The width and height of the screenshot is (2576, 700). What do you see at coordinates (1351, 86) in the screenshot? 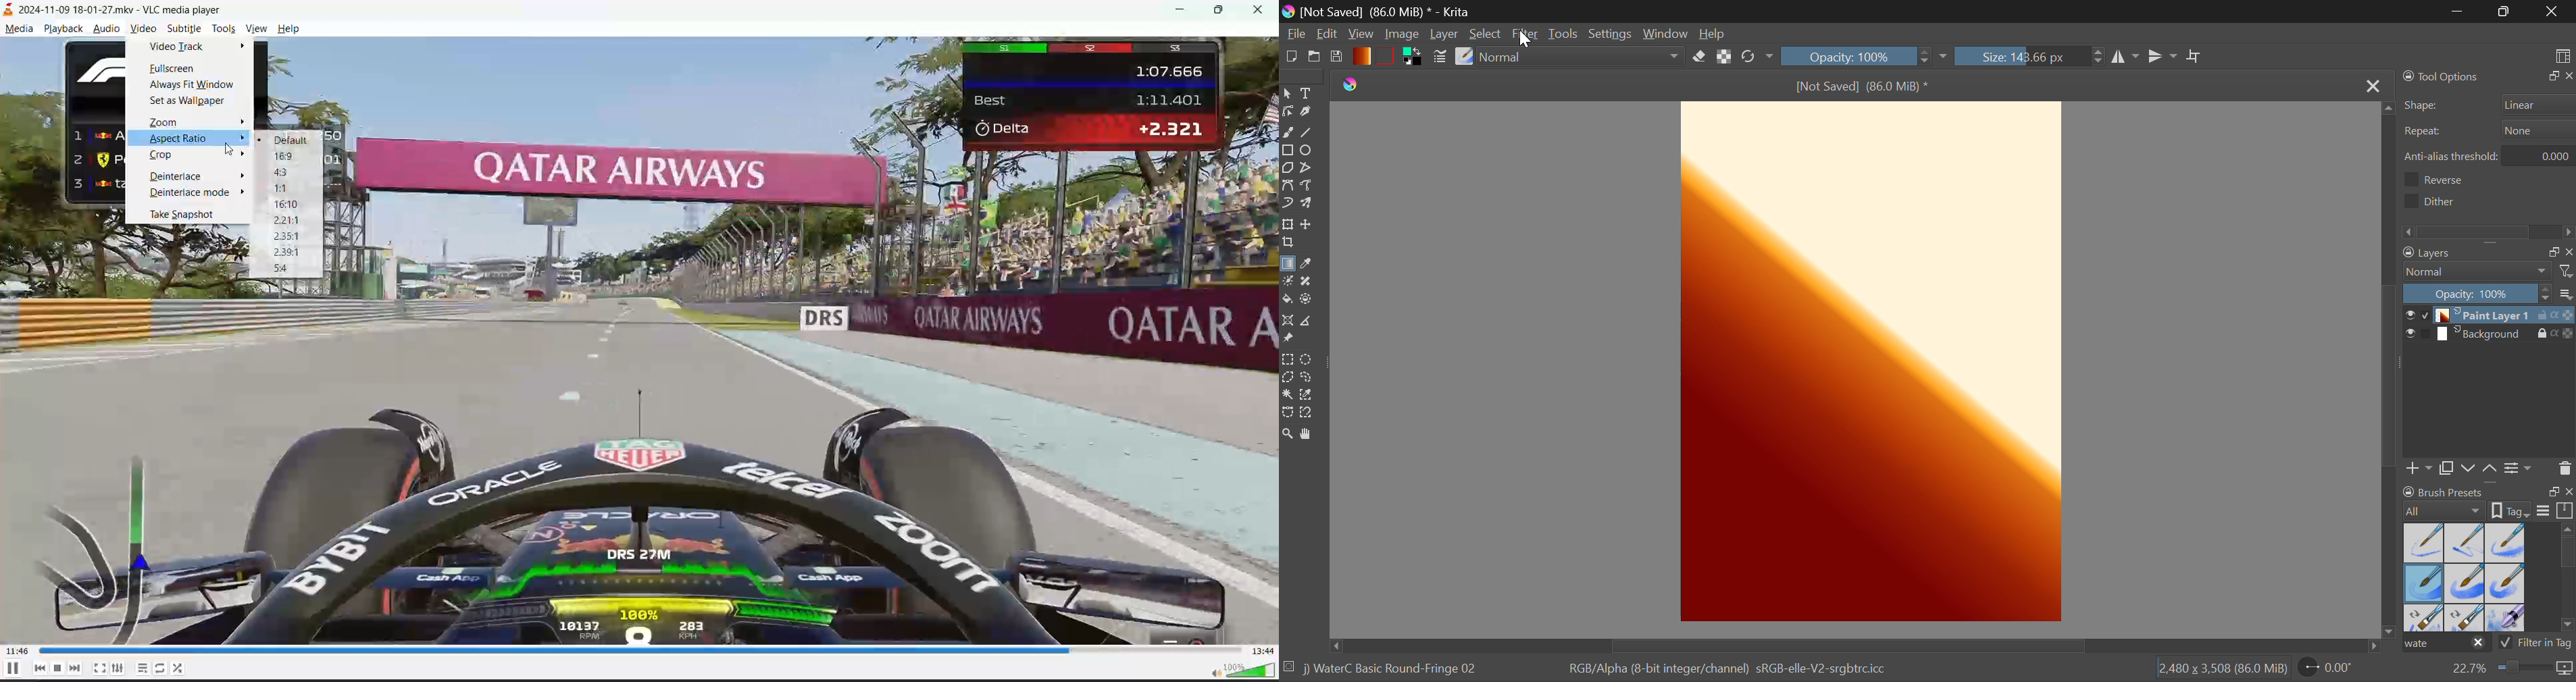
I see `logo` at bounding box center [1351, 86].